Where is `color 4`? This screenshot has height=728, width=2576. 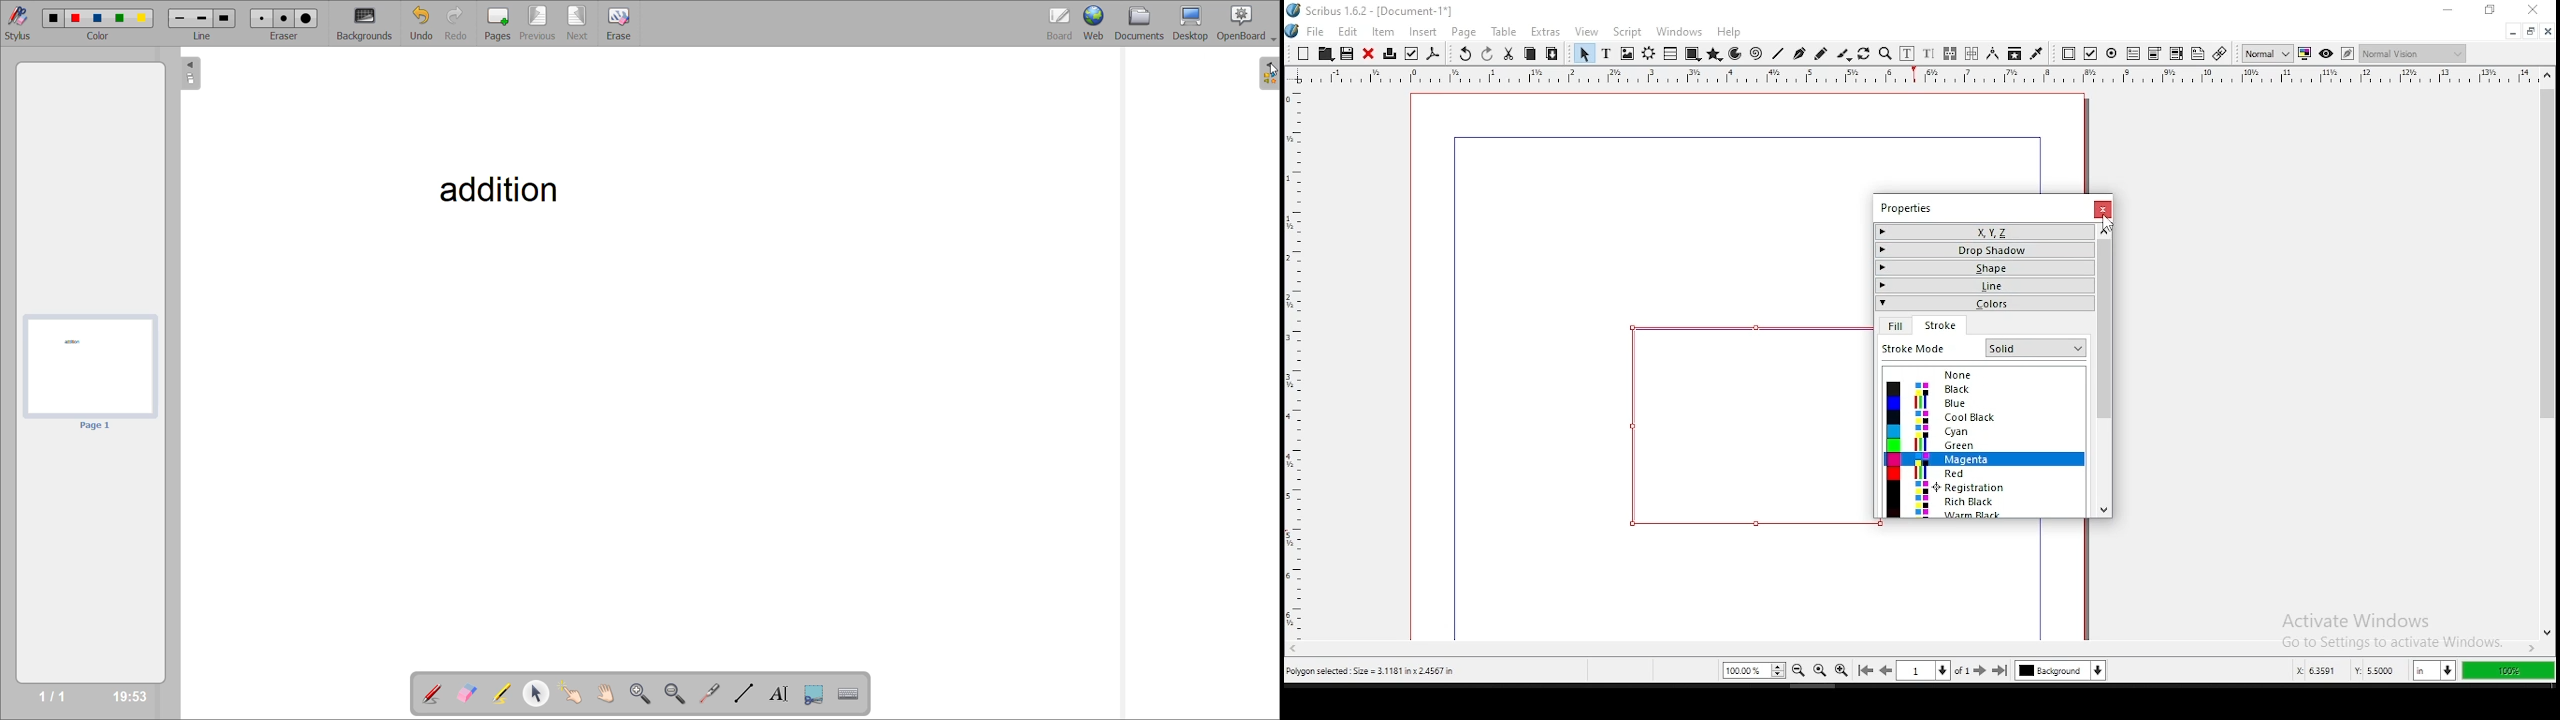 color 4 is located at coordinates (118, 19).